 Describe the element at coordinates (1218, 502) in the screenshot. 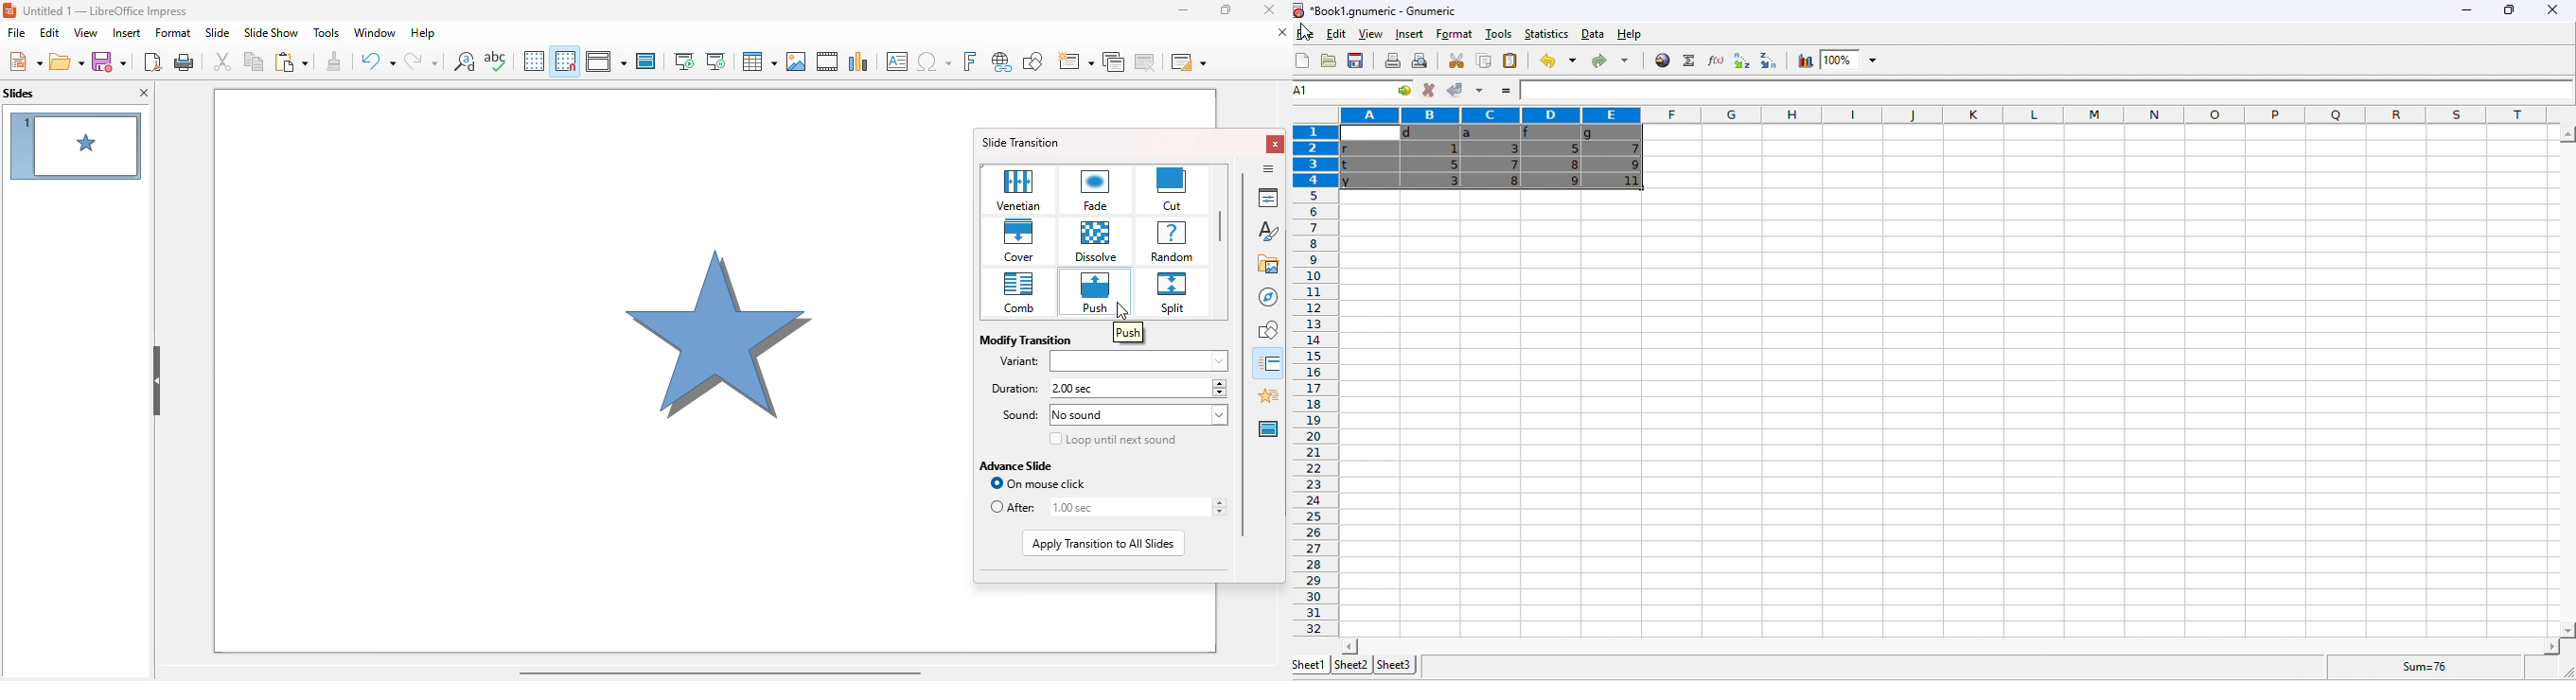

I see `increase after time` at that location.